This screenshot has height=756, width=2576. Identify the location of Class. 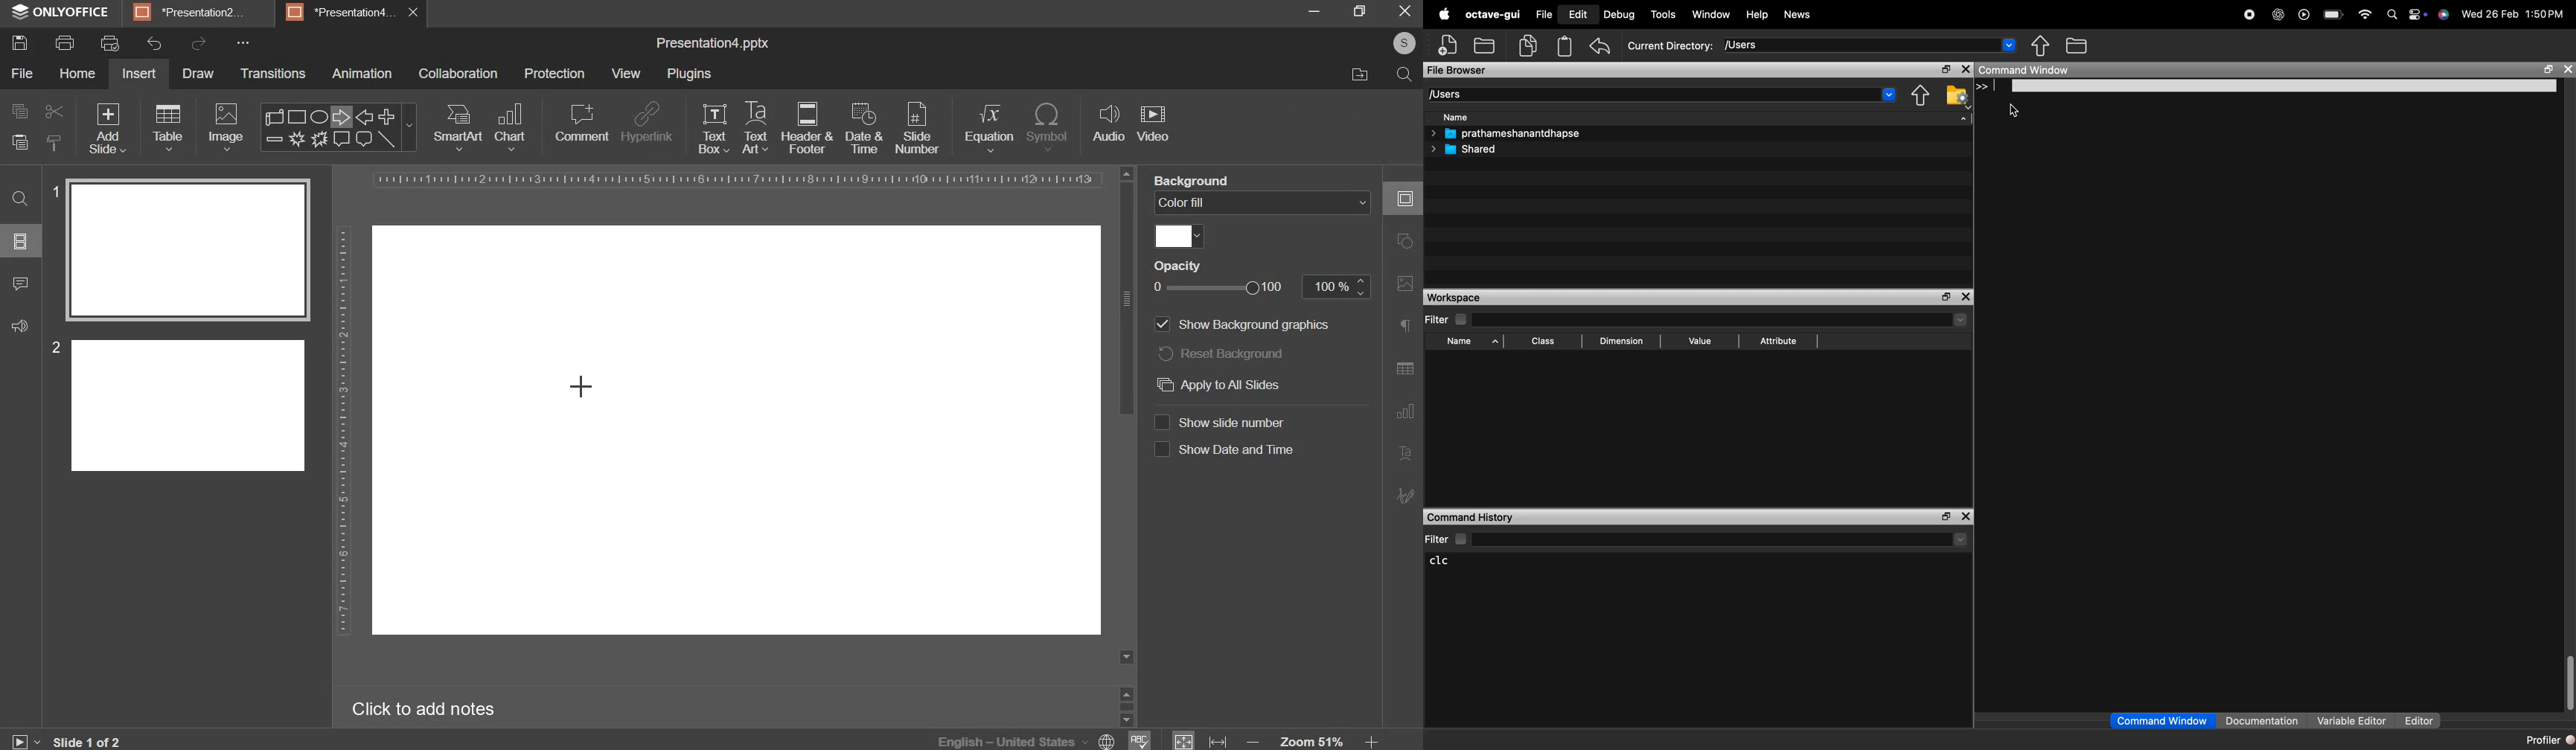
(1544, 342).